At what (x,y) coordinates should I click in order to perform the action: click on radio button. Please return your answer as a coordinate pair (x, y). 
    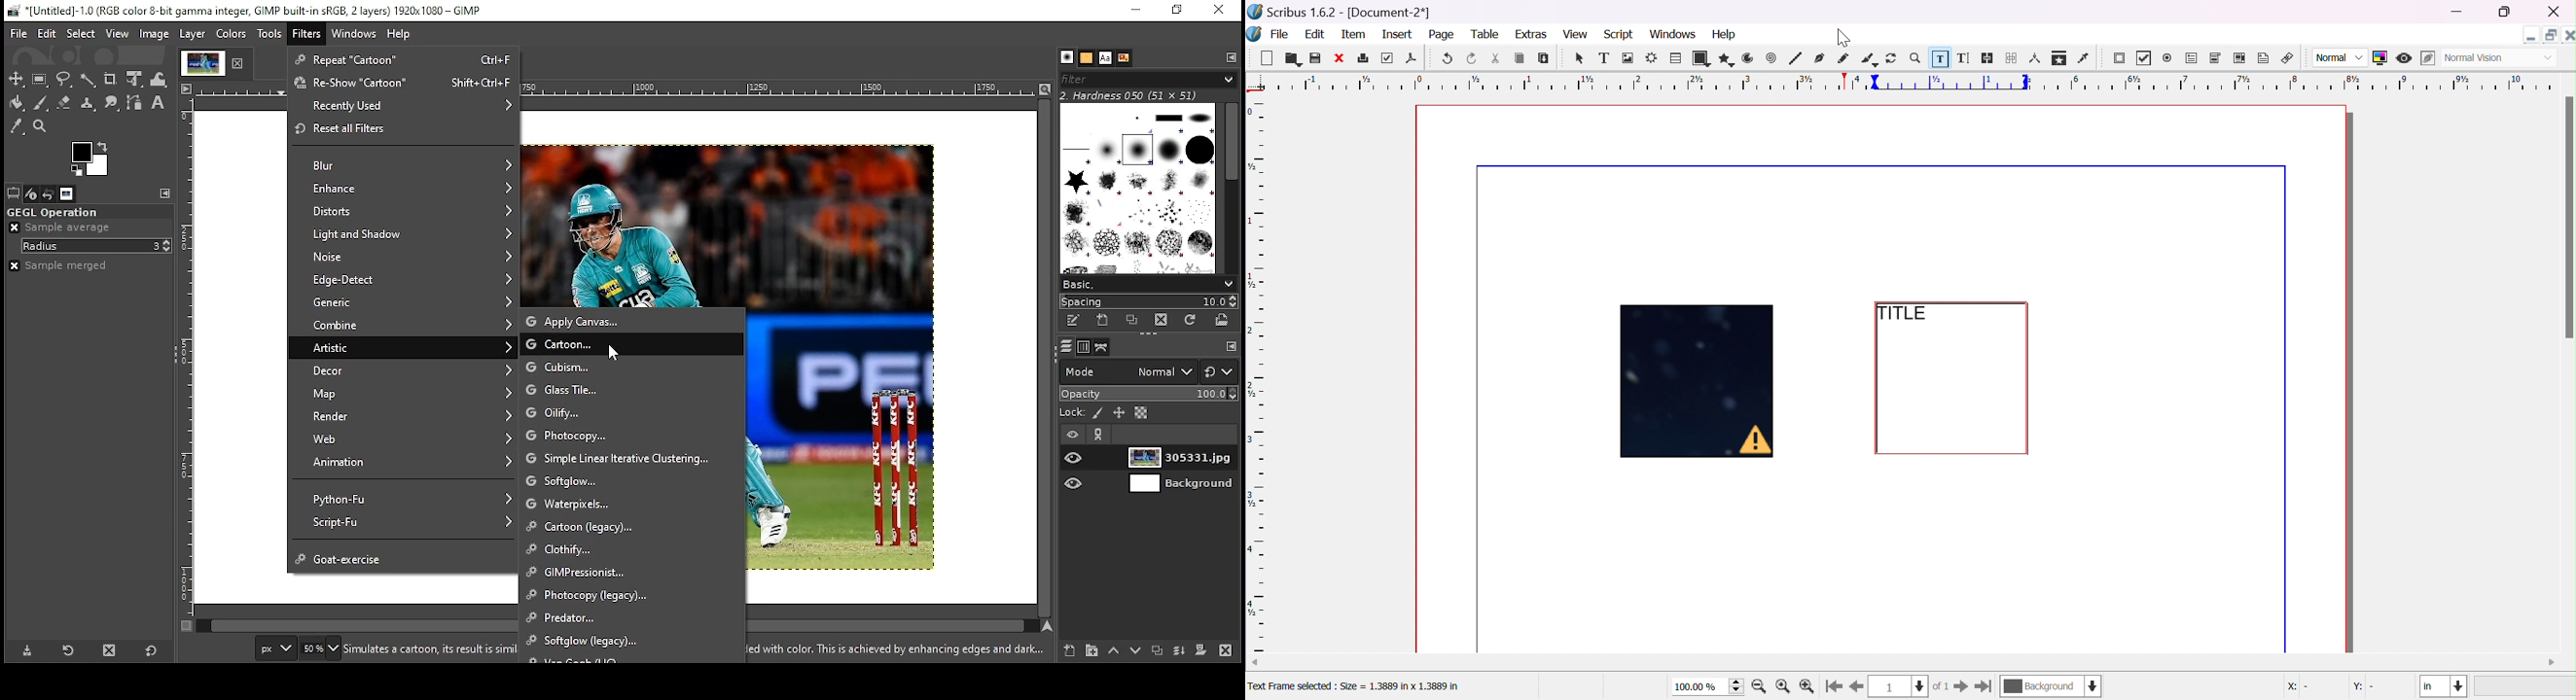
    Looking at the image, I should click on (2169, 58).